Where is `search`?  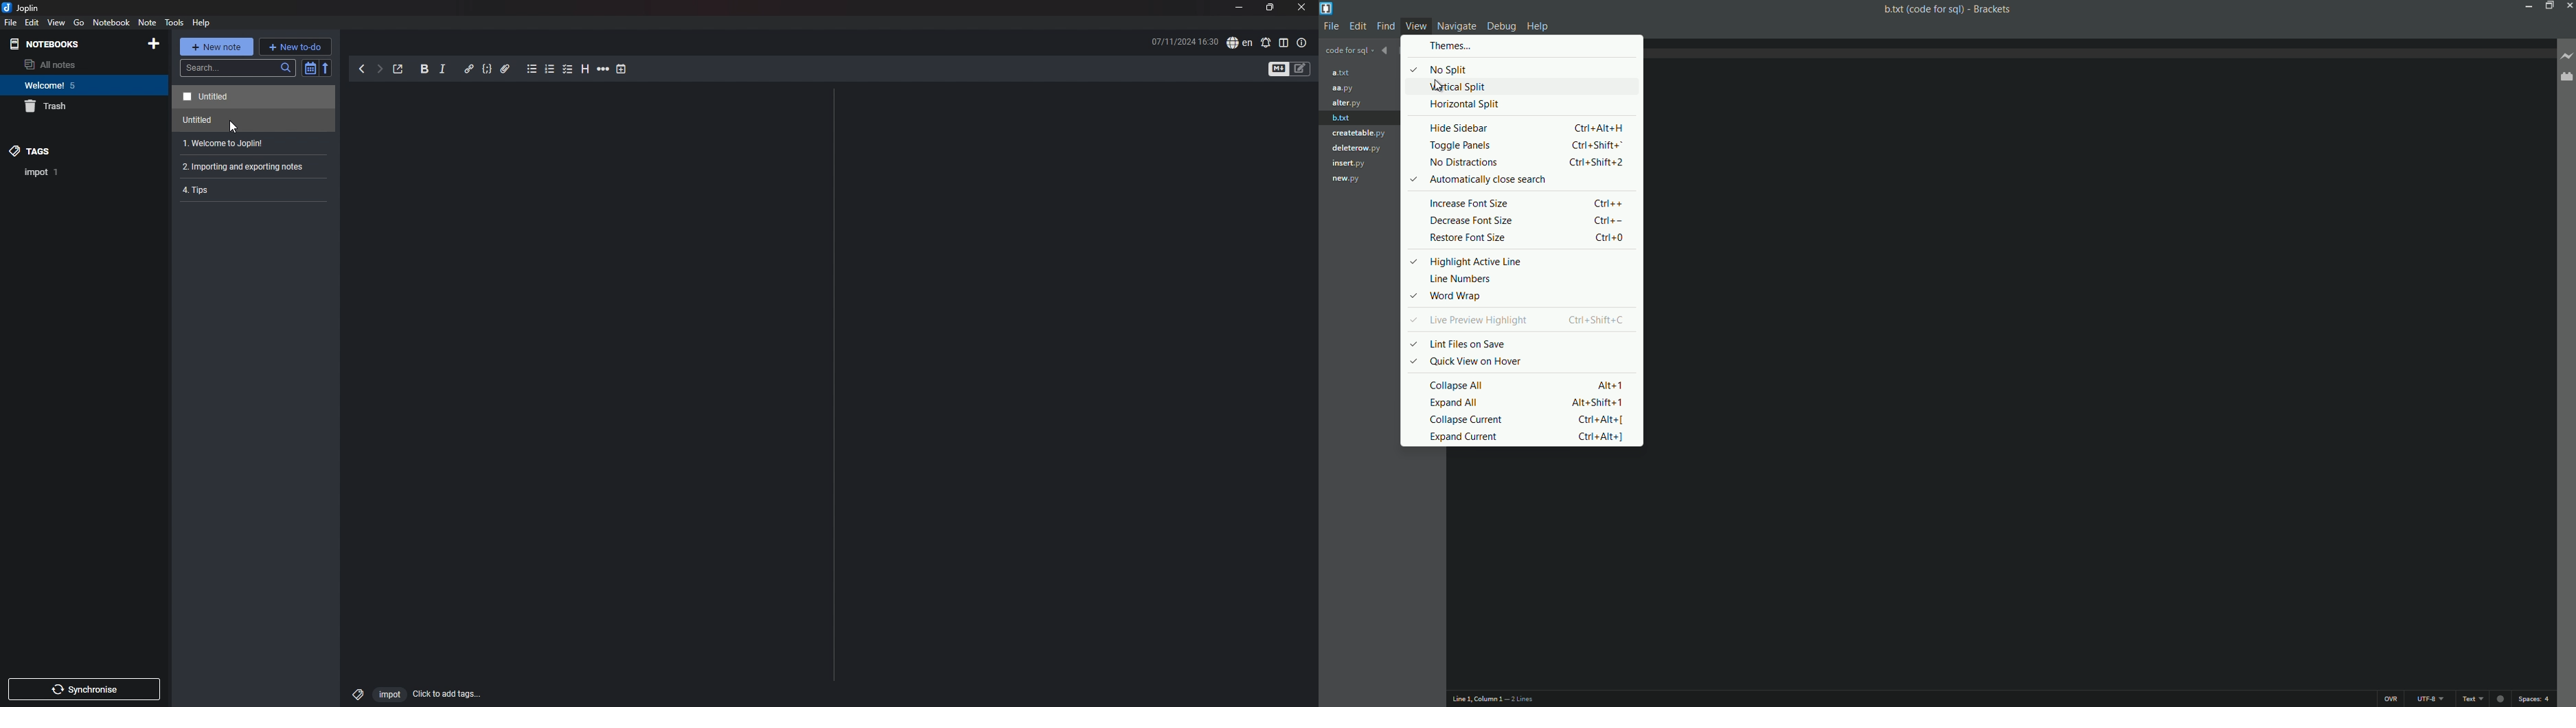 search is located at coordinates (238, 68).